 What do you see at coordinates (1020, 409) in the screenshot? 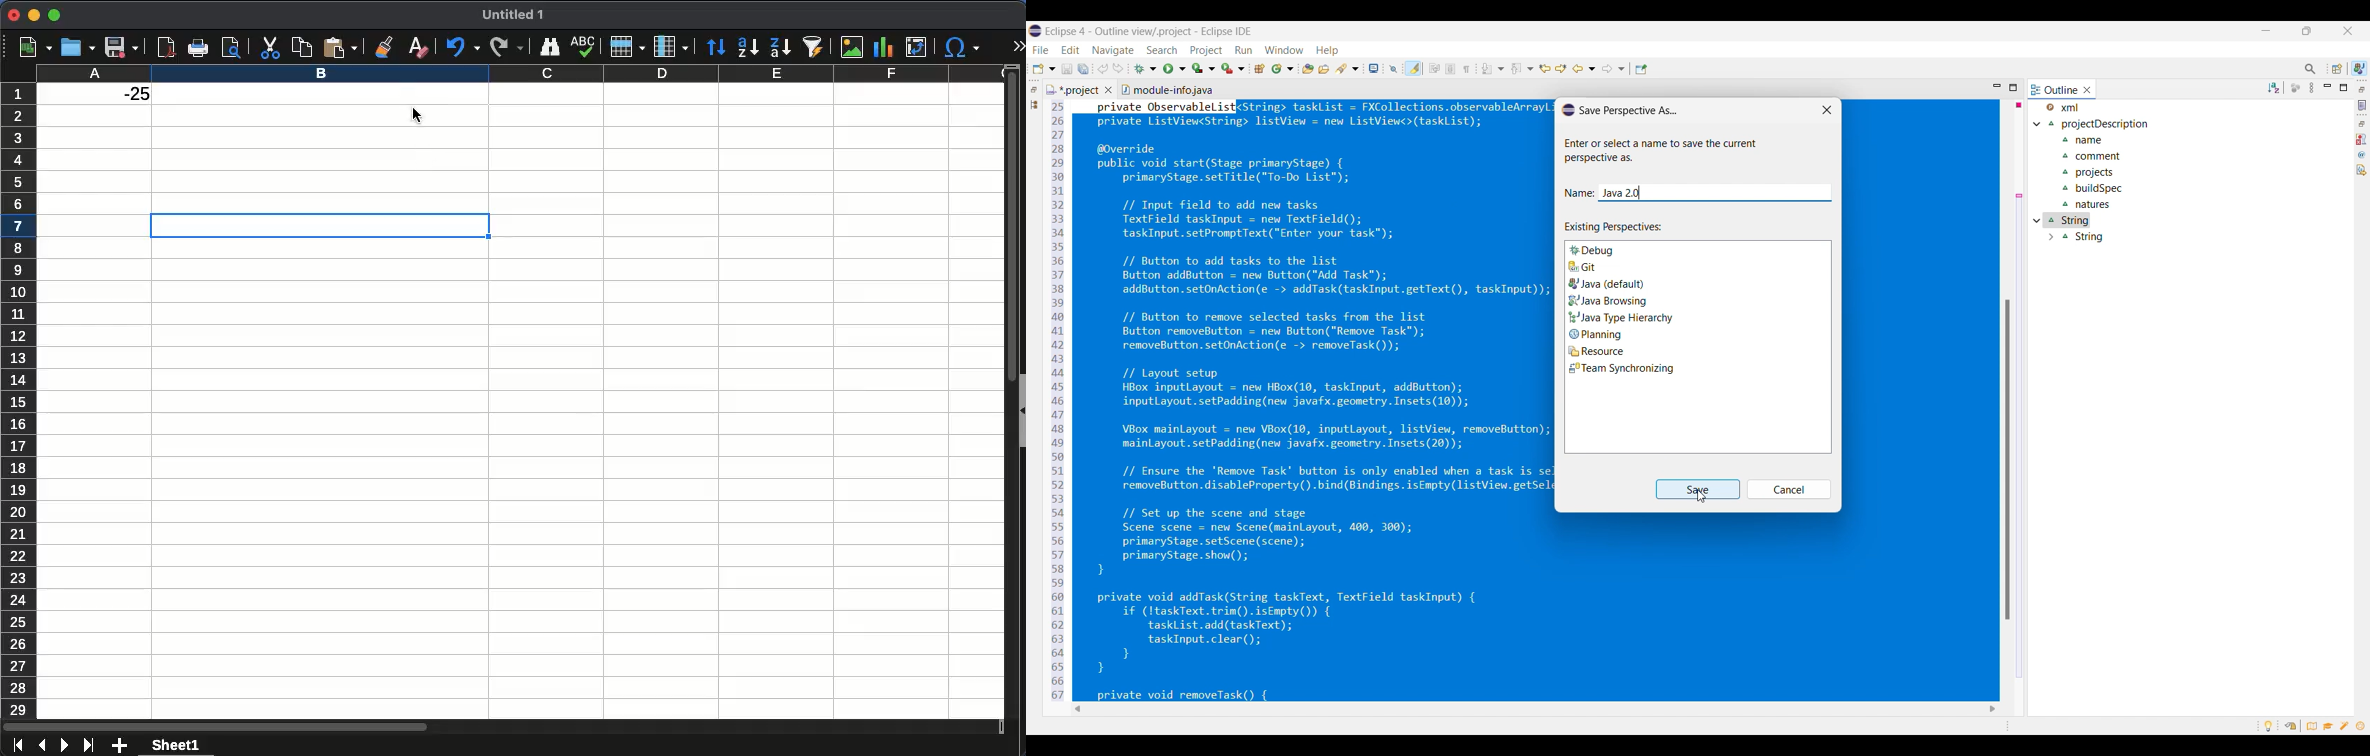
I see `collapse` at bounding box center [1020, 409].